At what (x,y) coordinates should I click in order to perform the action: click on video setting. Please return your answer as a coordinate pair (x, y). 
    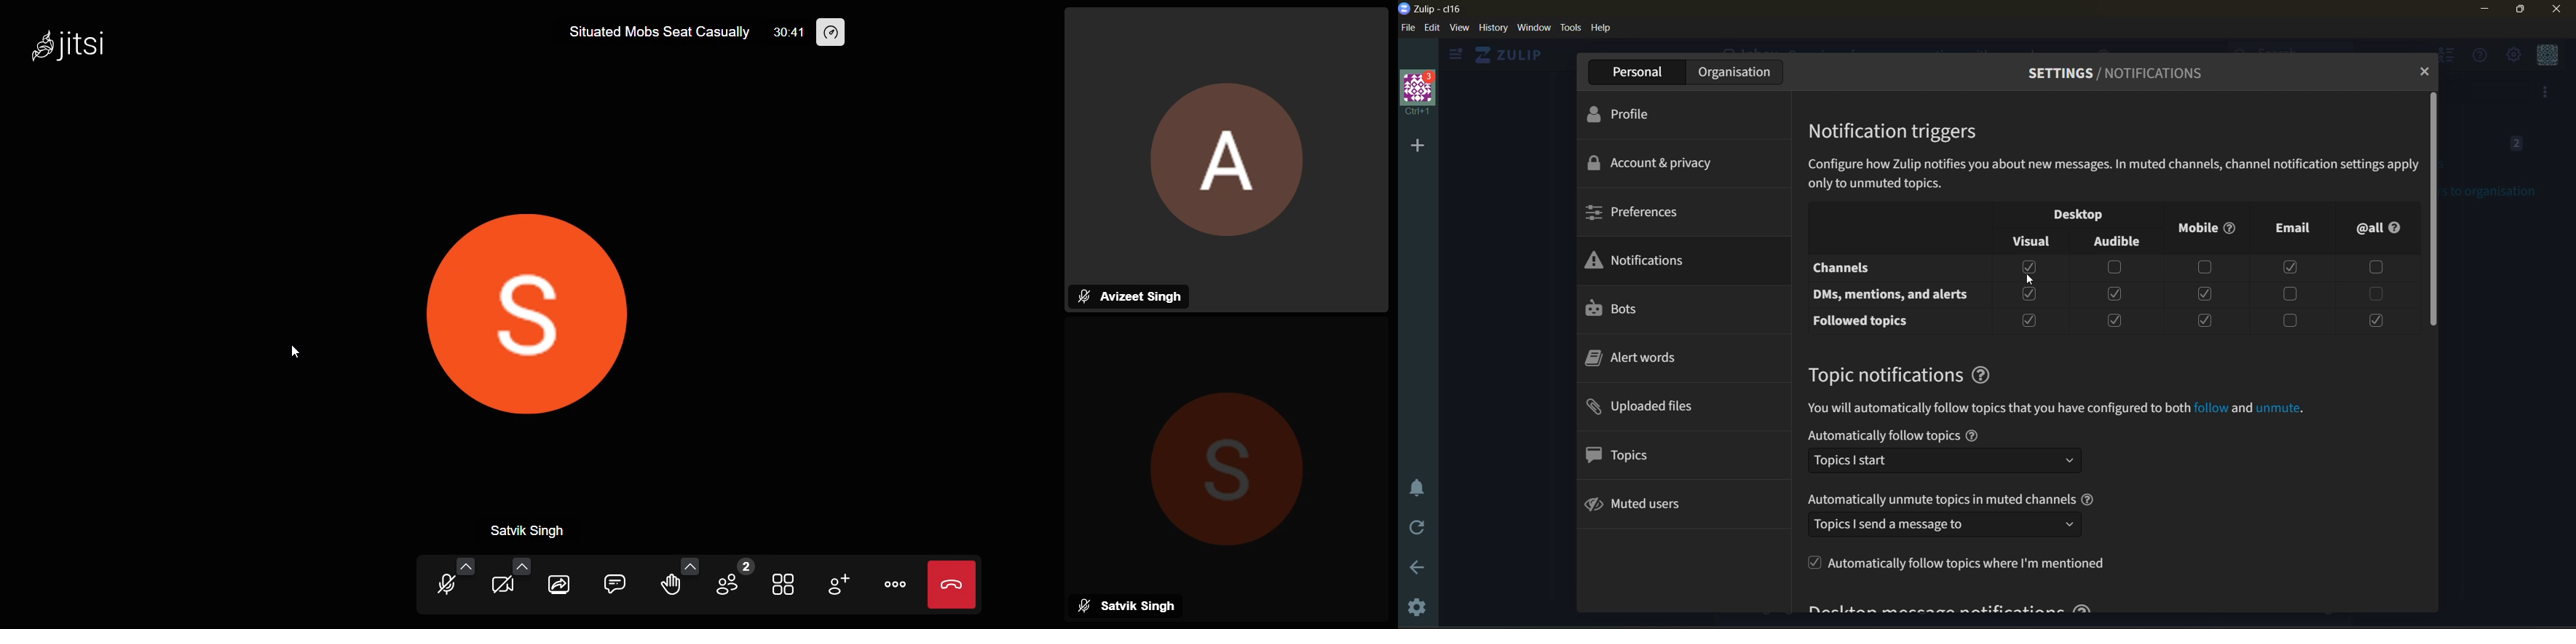
    Looking at the image, I should click on (519, 563).